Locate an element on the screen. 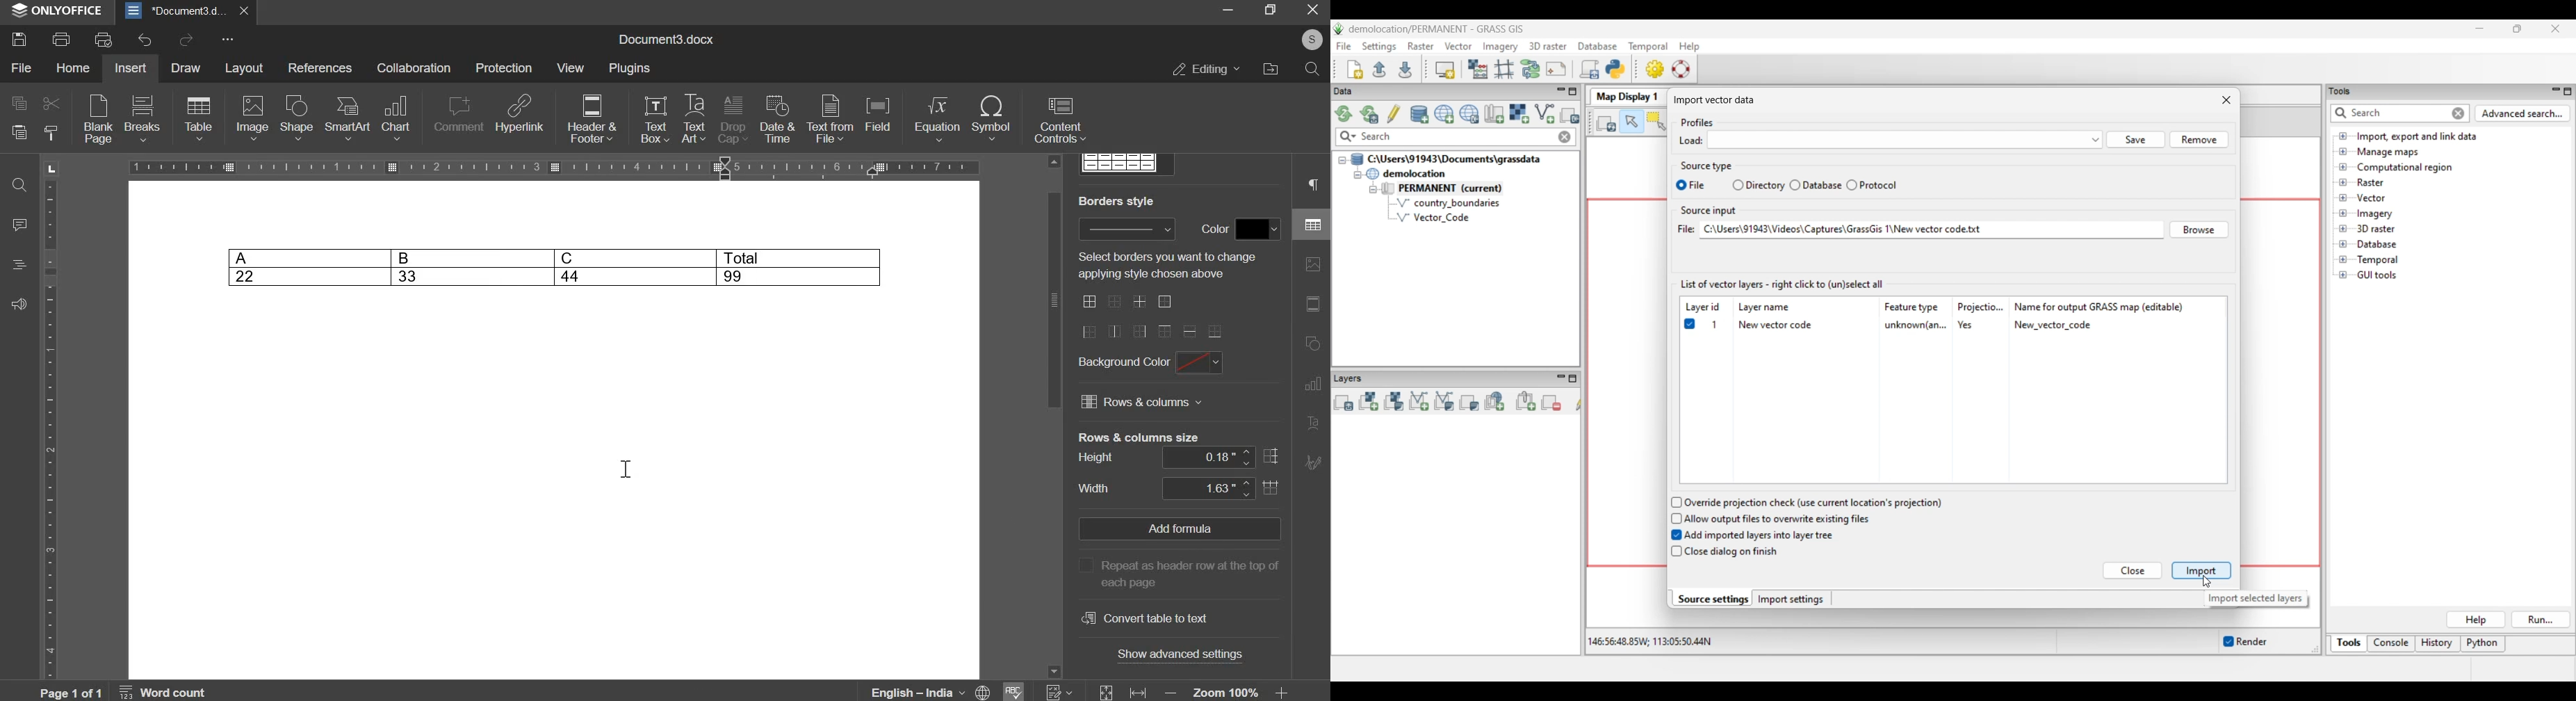  references is located at coordinates (321, 69).